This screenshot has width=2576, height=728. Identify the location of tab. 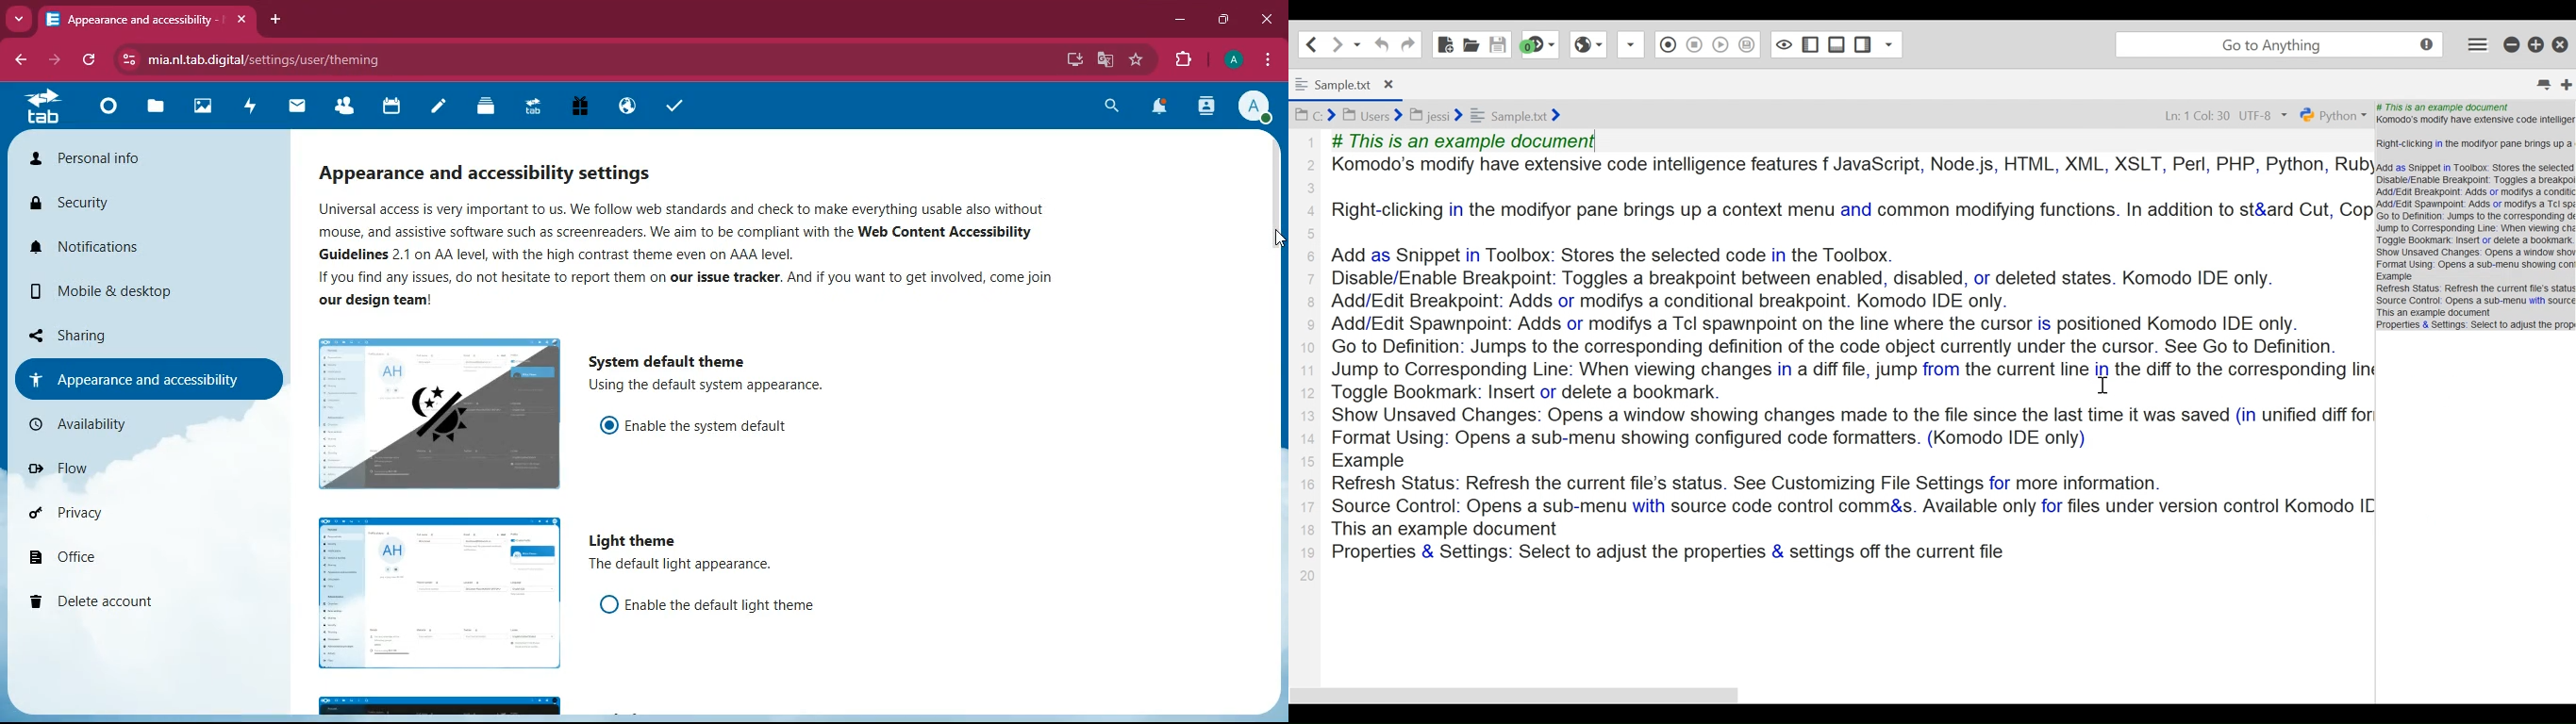
(539, 107).